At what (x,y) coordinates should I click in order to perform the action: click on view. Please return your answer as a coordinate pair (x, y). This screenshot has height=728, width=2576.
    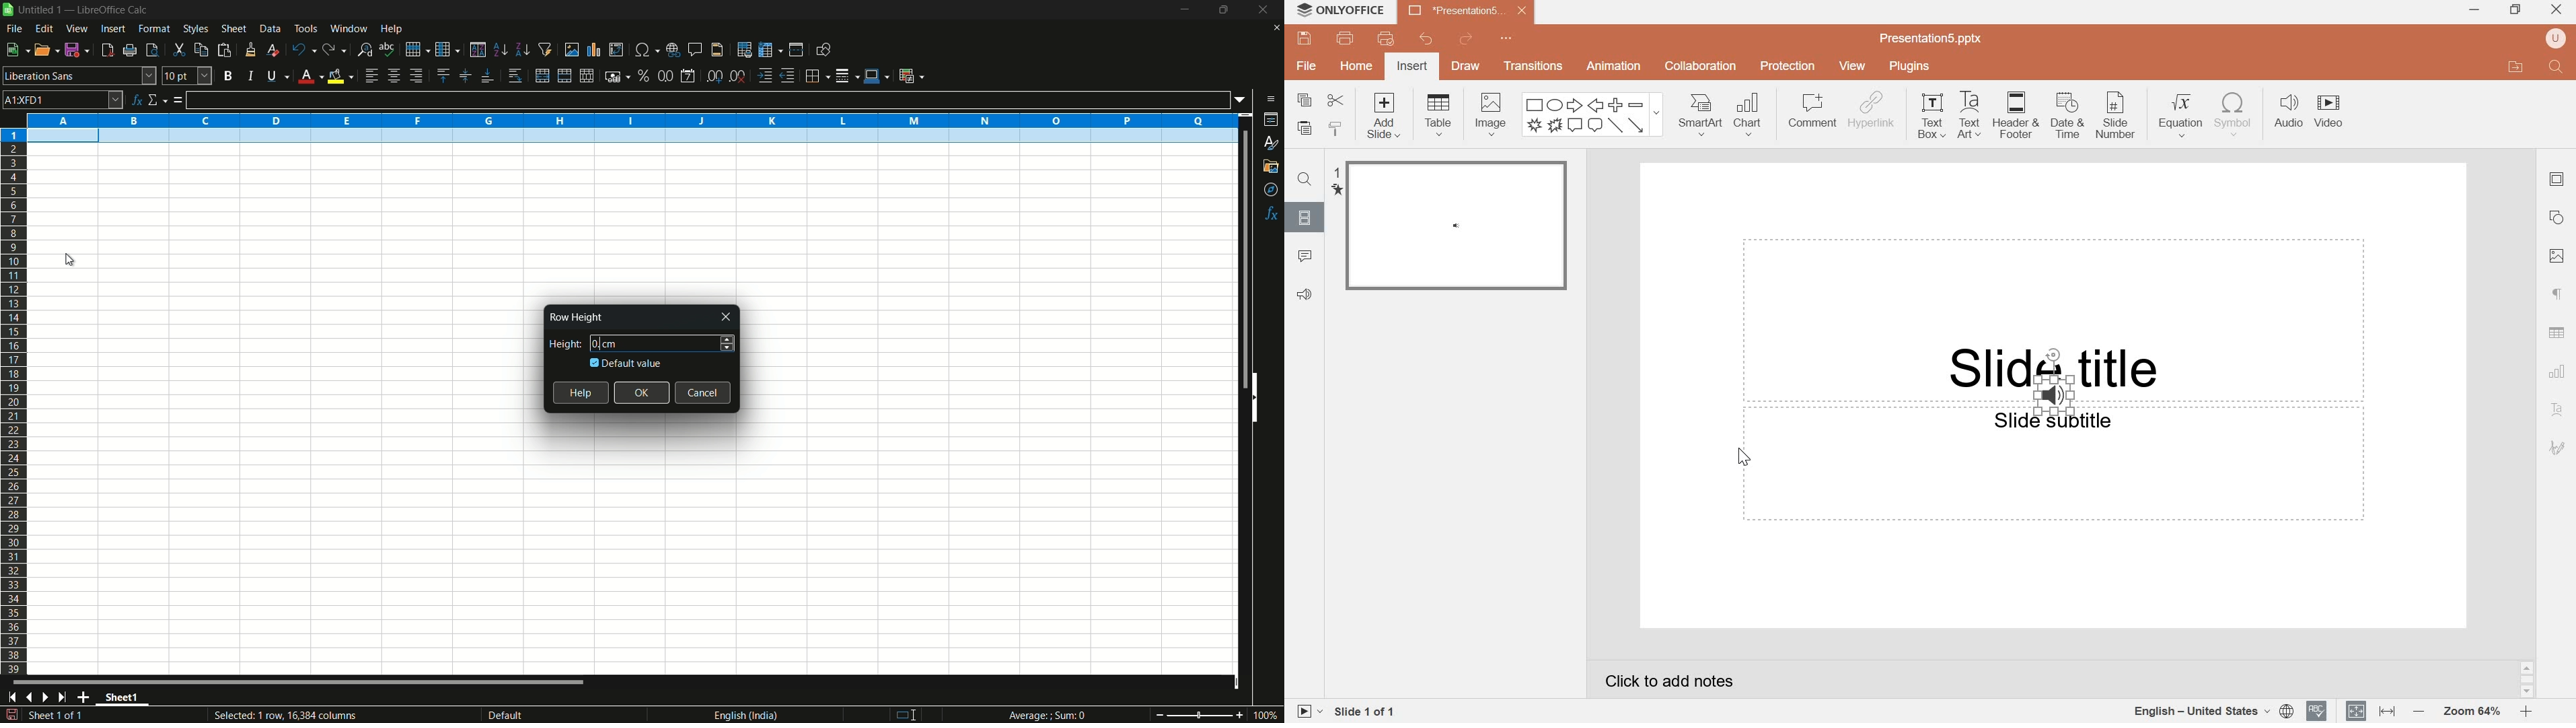
    Looking at the image, I should click on (1855, 65).